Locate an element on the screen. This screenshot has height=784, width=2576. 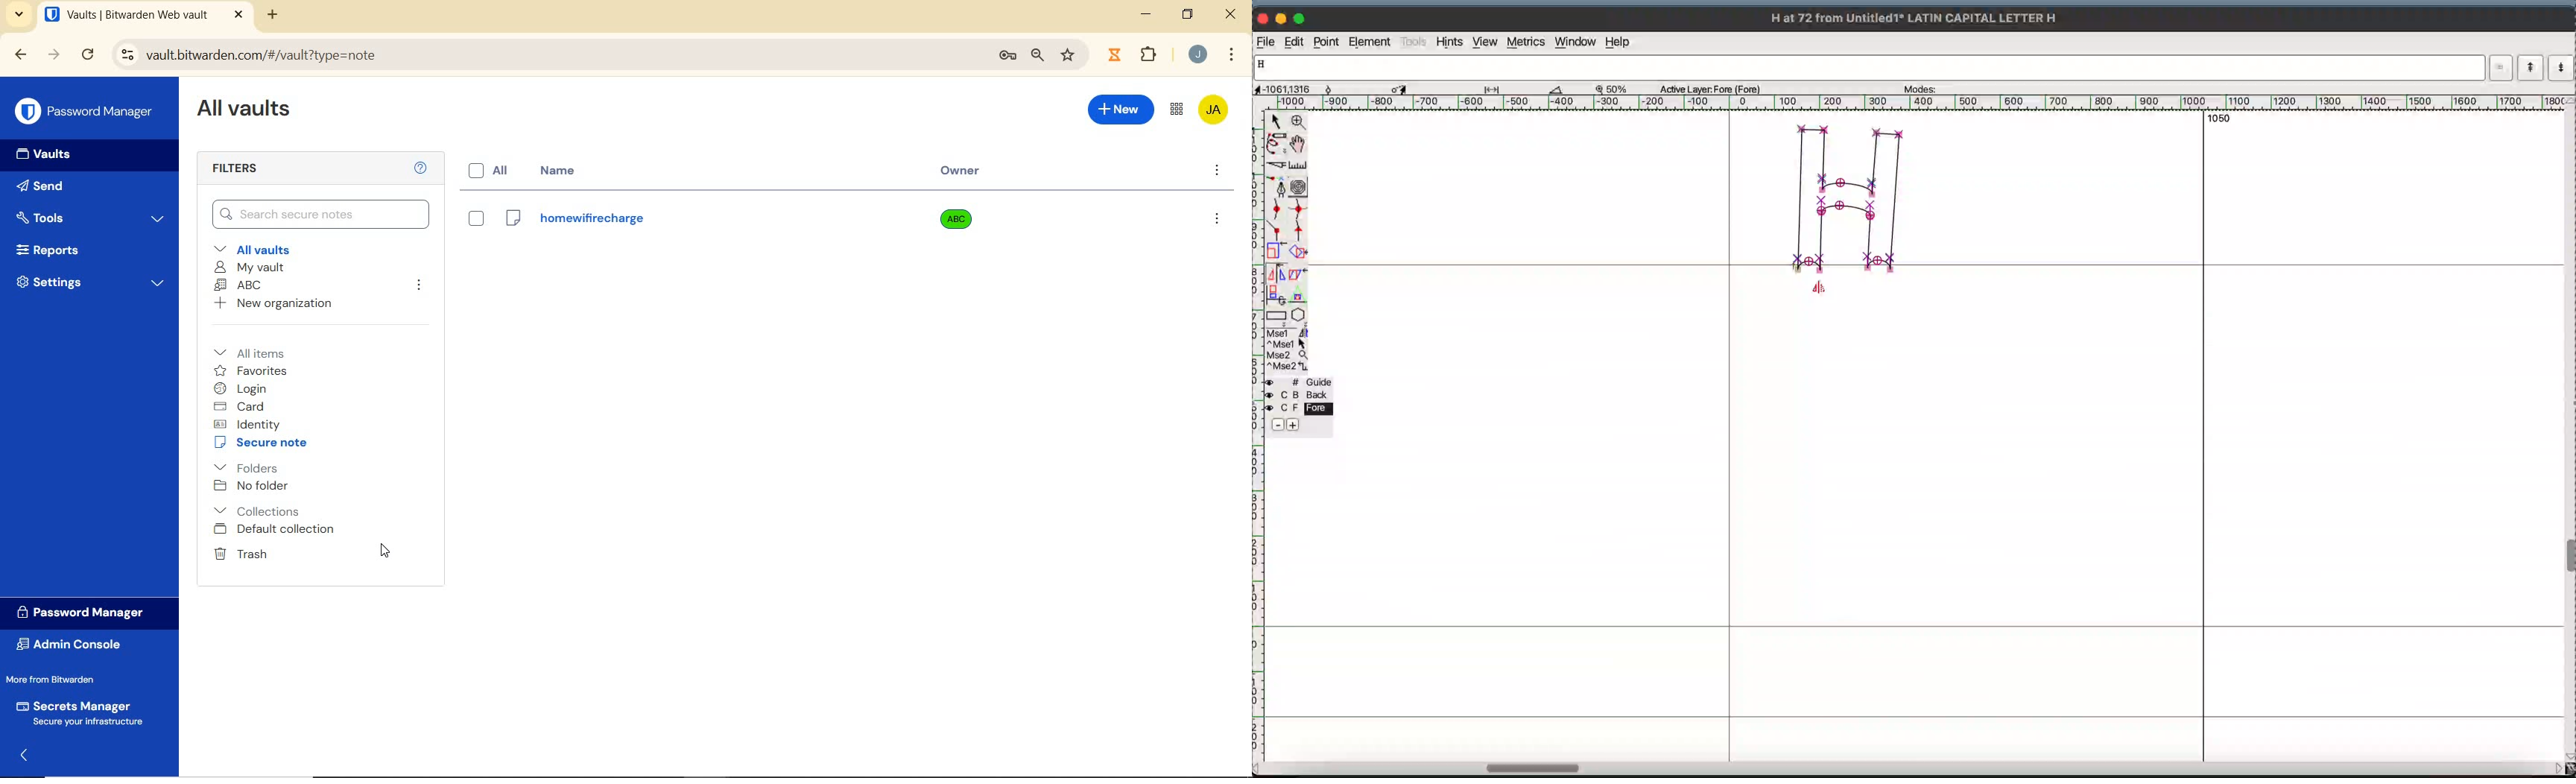
file is located at coordinates (1266, 42).